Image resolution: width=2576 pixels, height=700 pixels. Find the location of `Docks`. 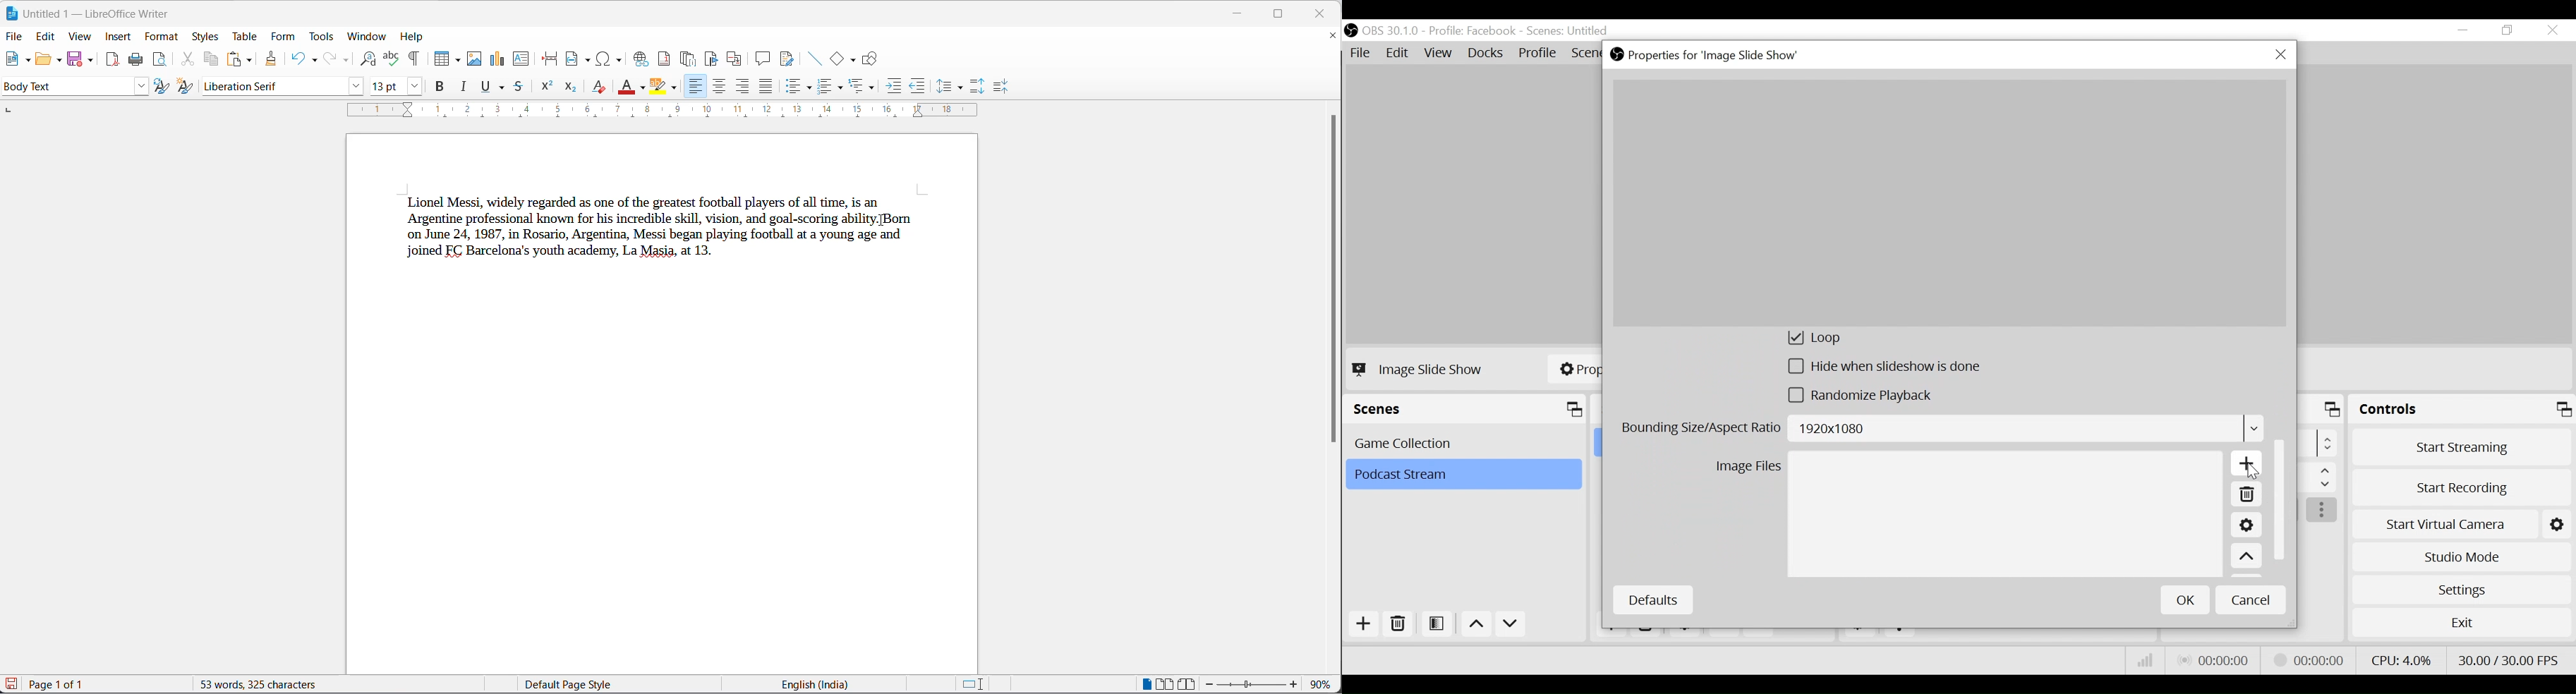

Docks is located at coordinates (1487, 54).